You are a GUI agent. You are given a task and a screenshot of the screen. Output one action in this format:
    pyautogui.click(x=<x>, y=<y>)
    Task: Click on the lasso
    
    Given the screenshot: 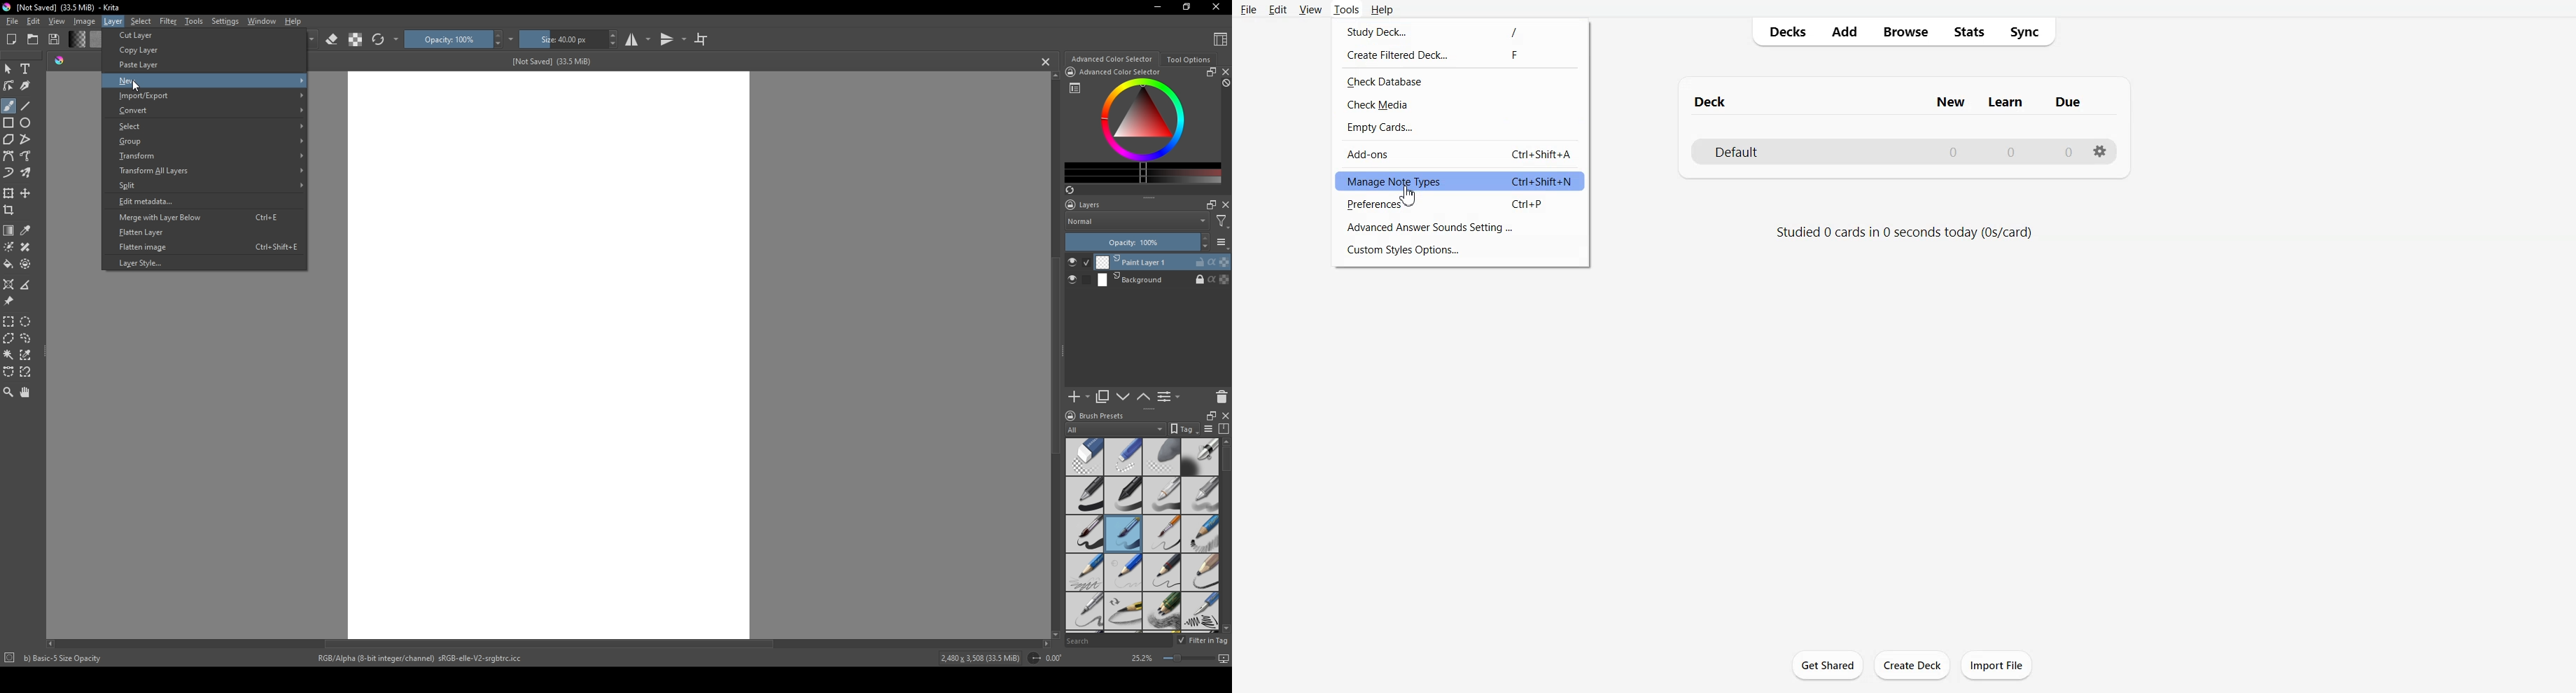 What is the action you would take?
    pyautogui.click(x=27, y=338)
    